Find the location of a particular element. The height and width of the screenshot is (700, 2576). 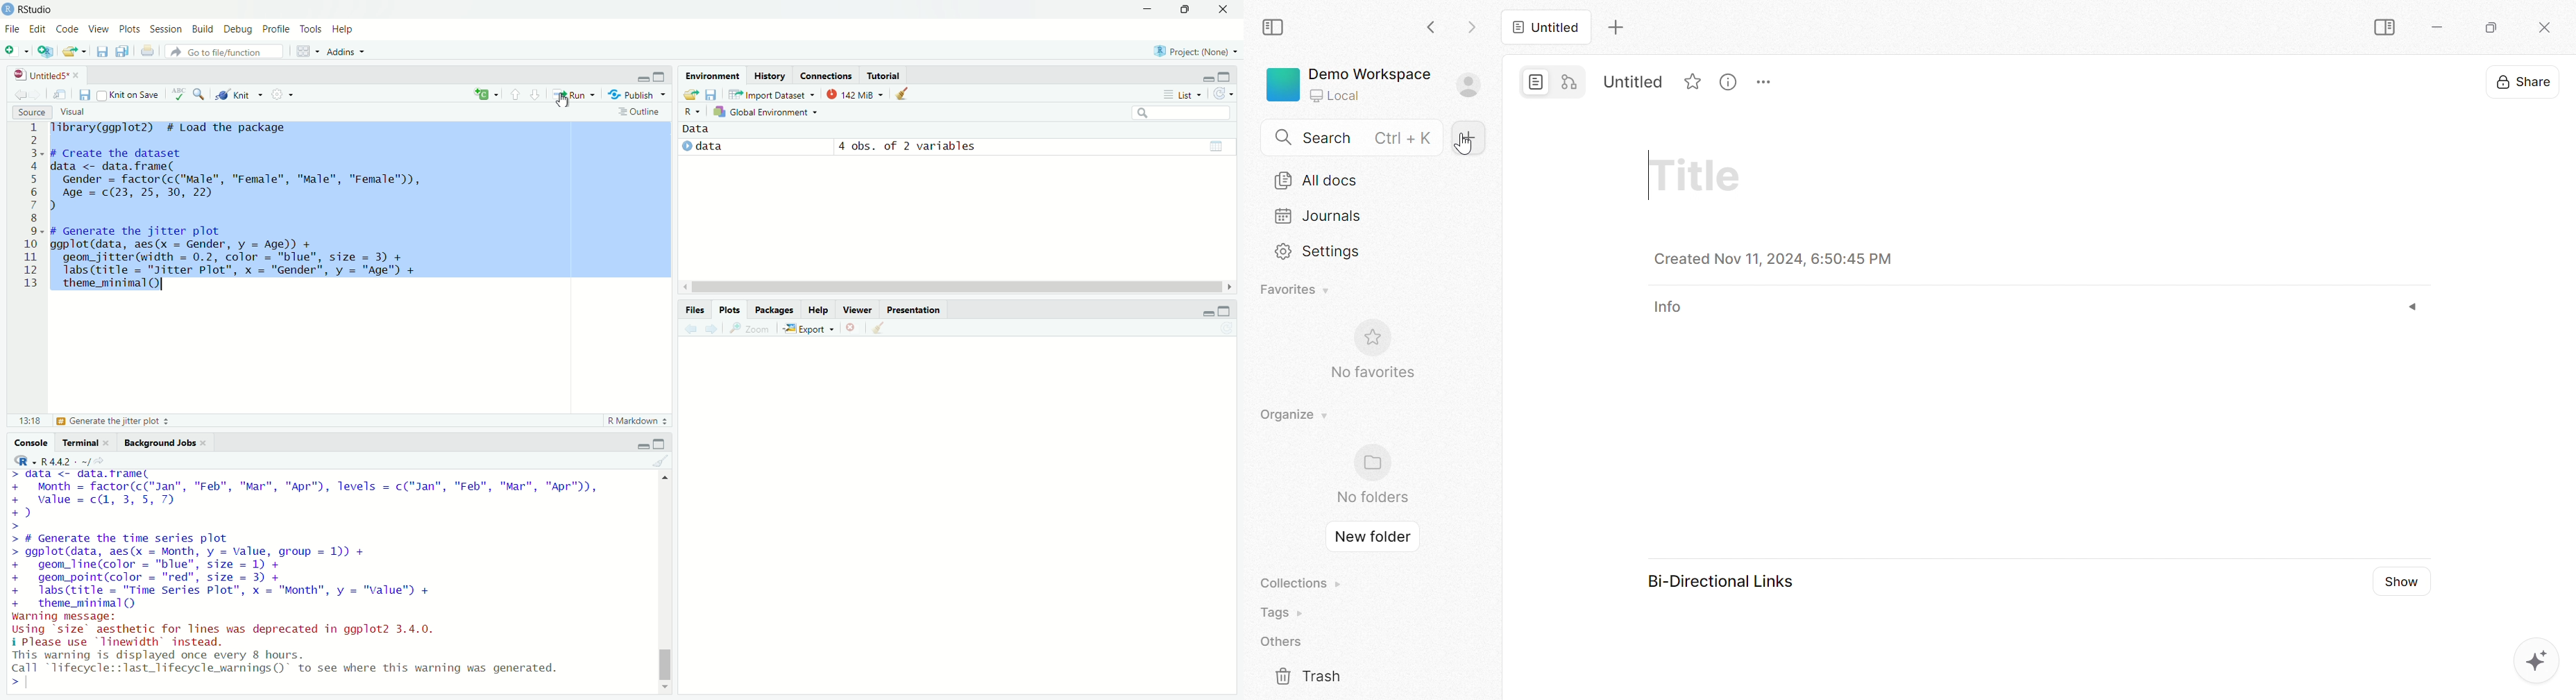

close is located at coordinates (1227, 9).